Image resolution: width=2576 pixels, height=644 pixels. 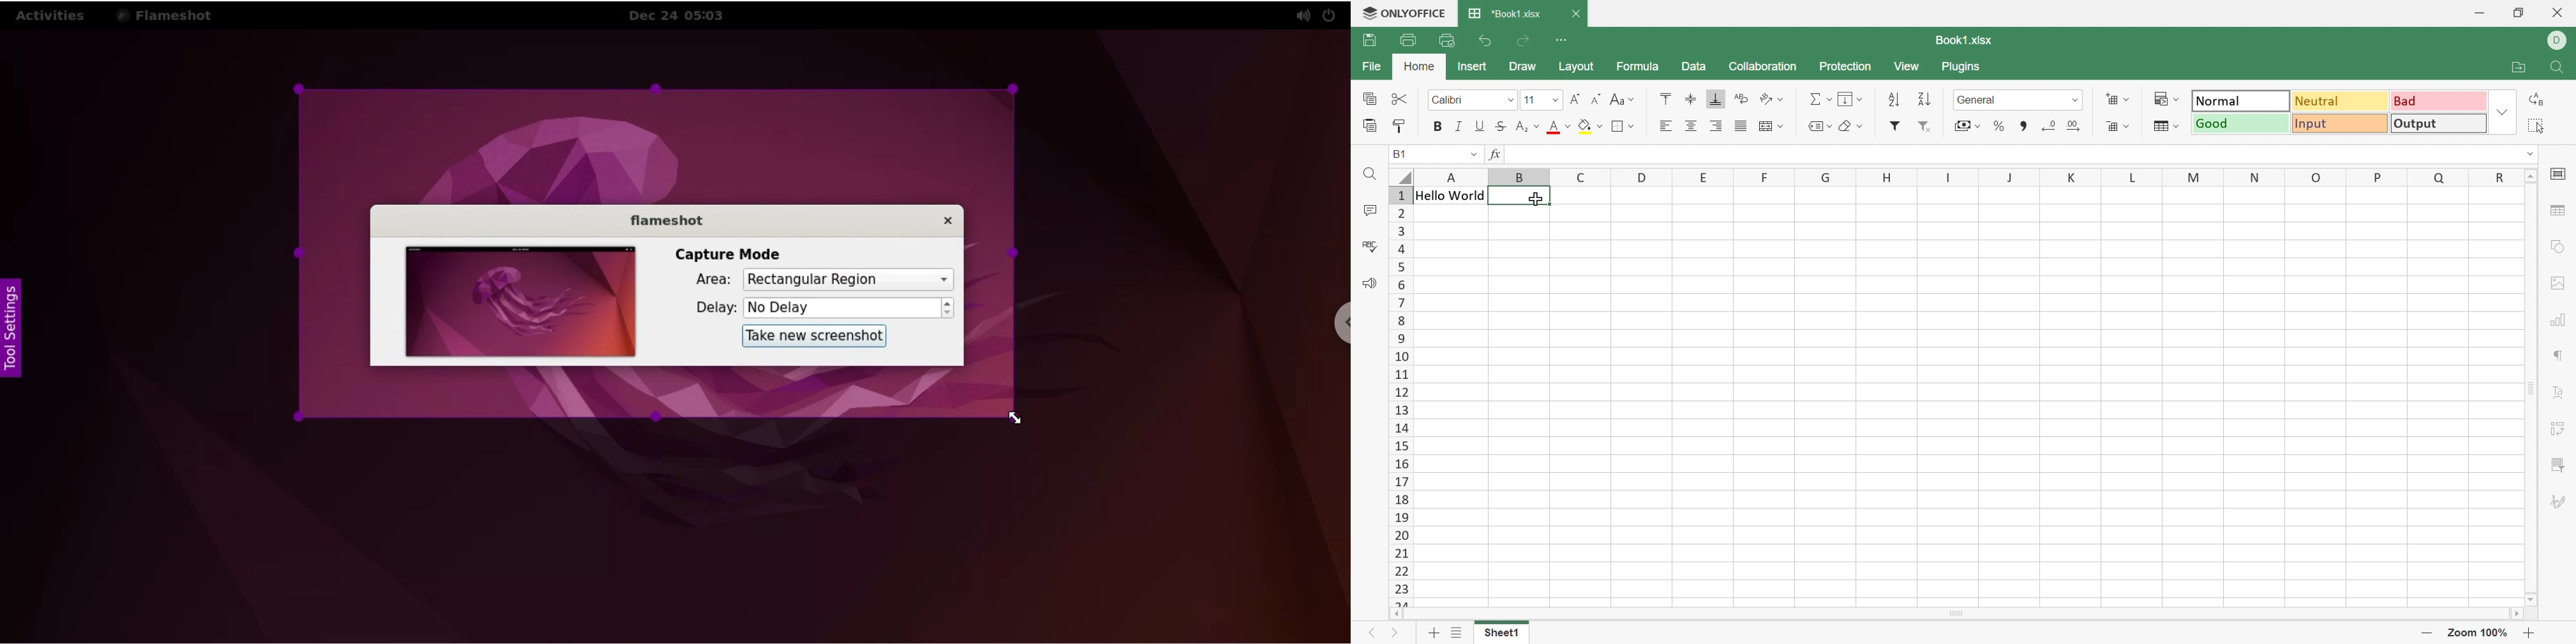 I want to click on Layout, so click(x=1572, y=65).